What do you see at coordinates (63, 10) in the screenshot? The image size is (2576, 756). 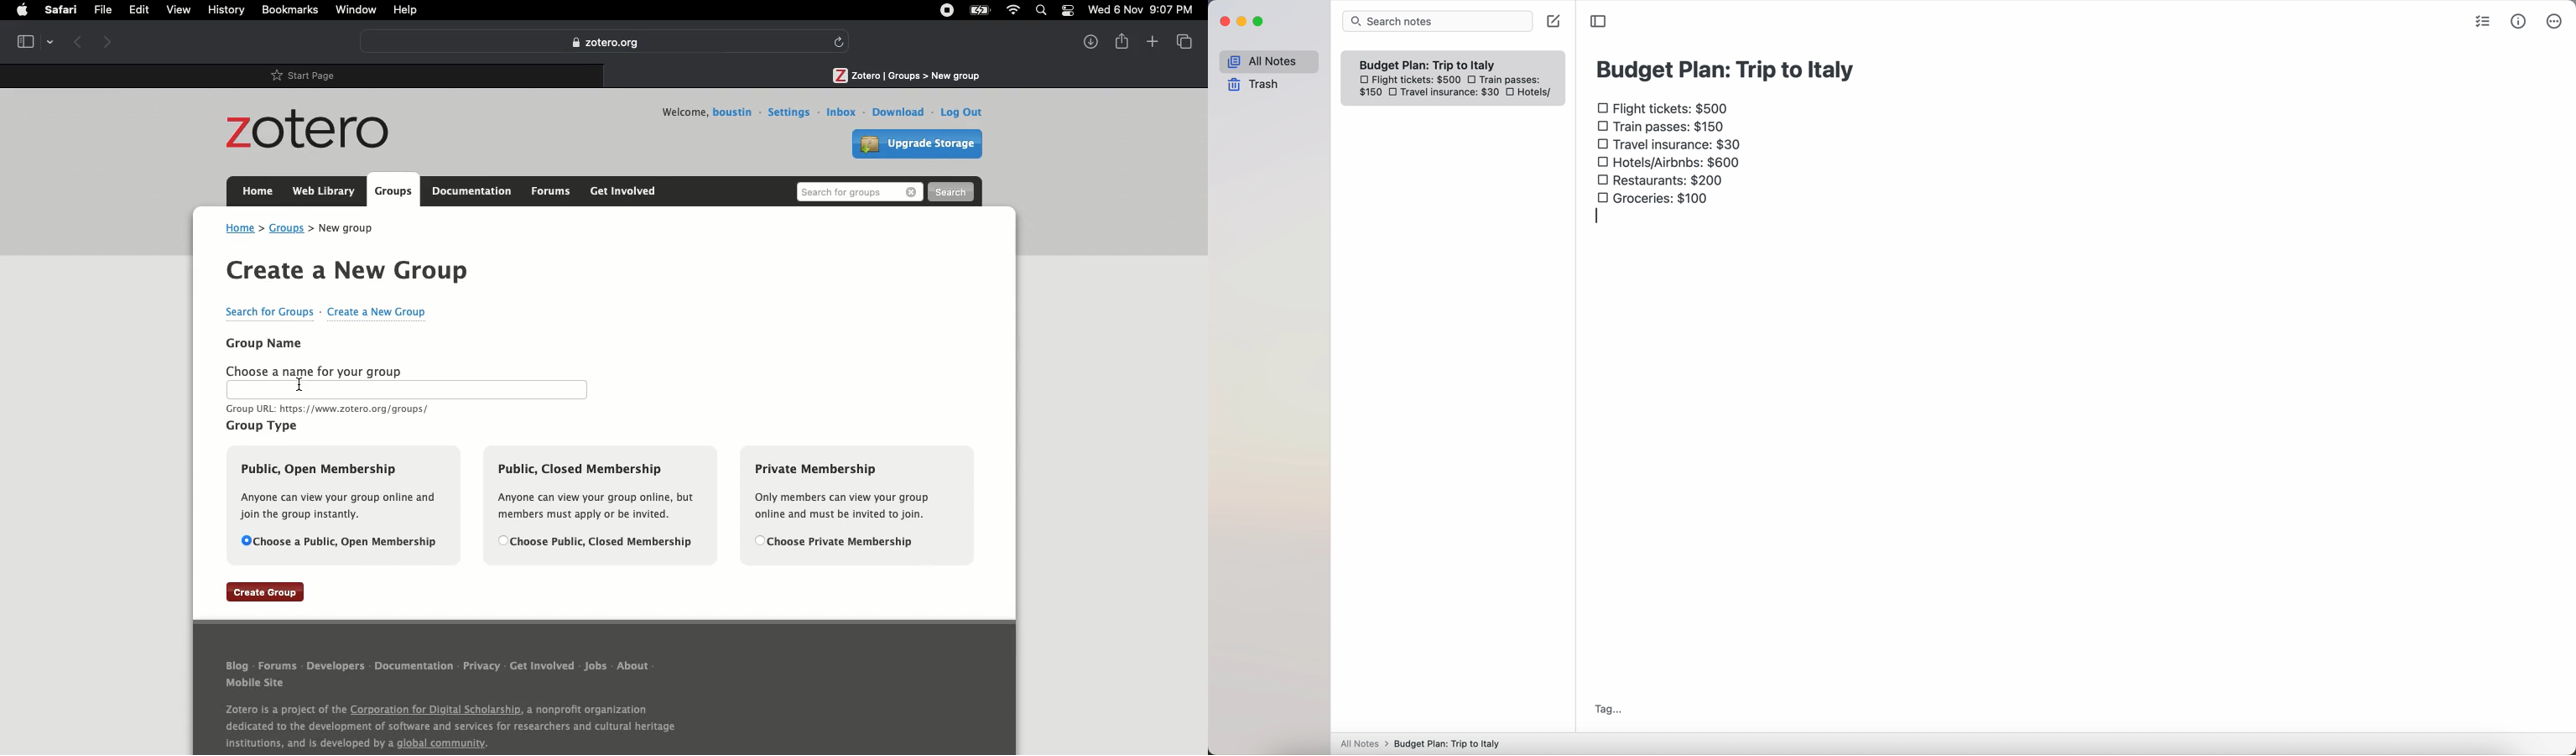 I see `Safari` at bounding box center [63, 10].